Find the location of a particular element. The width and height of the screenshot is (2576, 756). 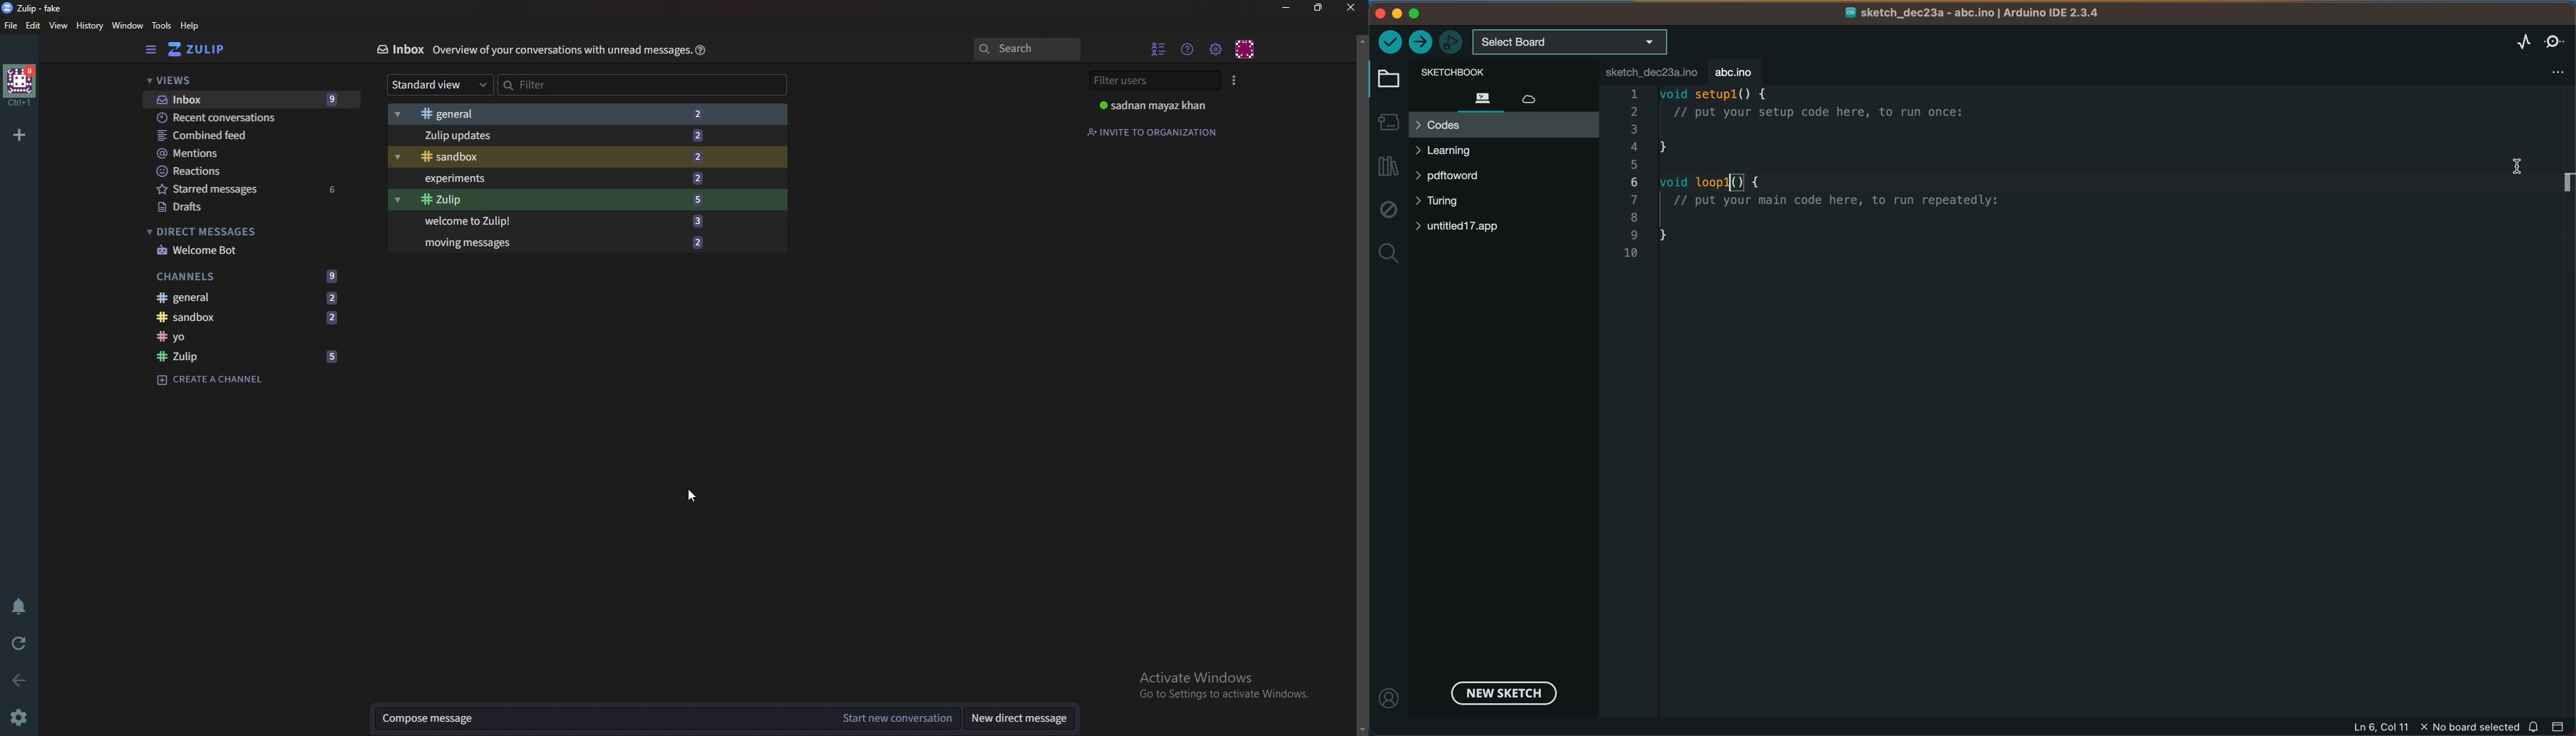

Invite to organization is located at coordinates (1152, 130).